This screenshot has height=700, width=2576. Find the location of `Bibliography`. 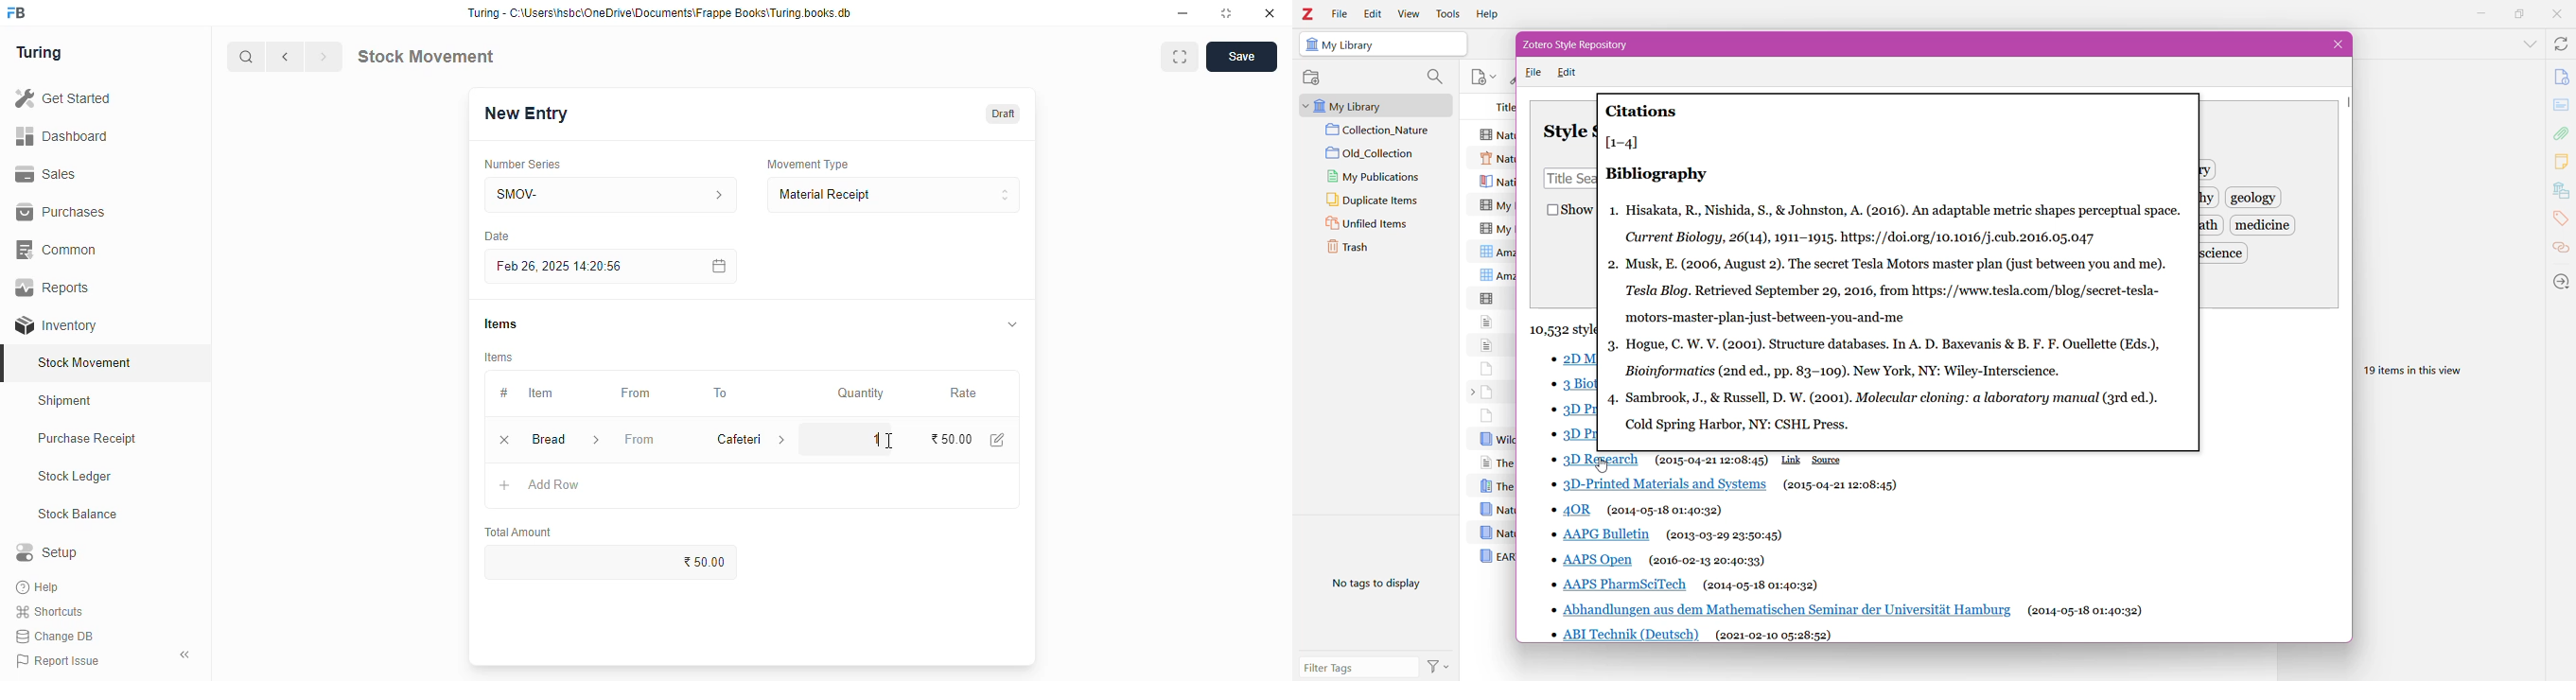

Bibliography is located at coordinates (1657, 173).